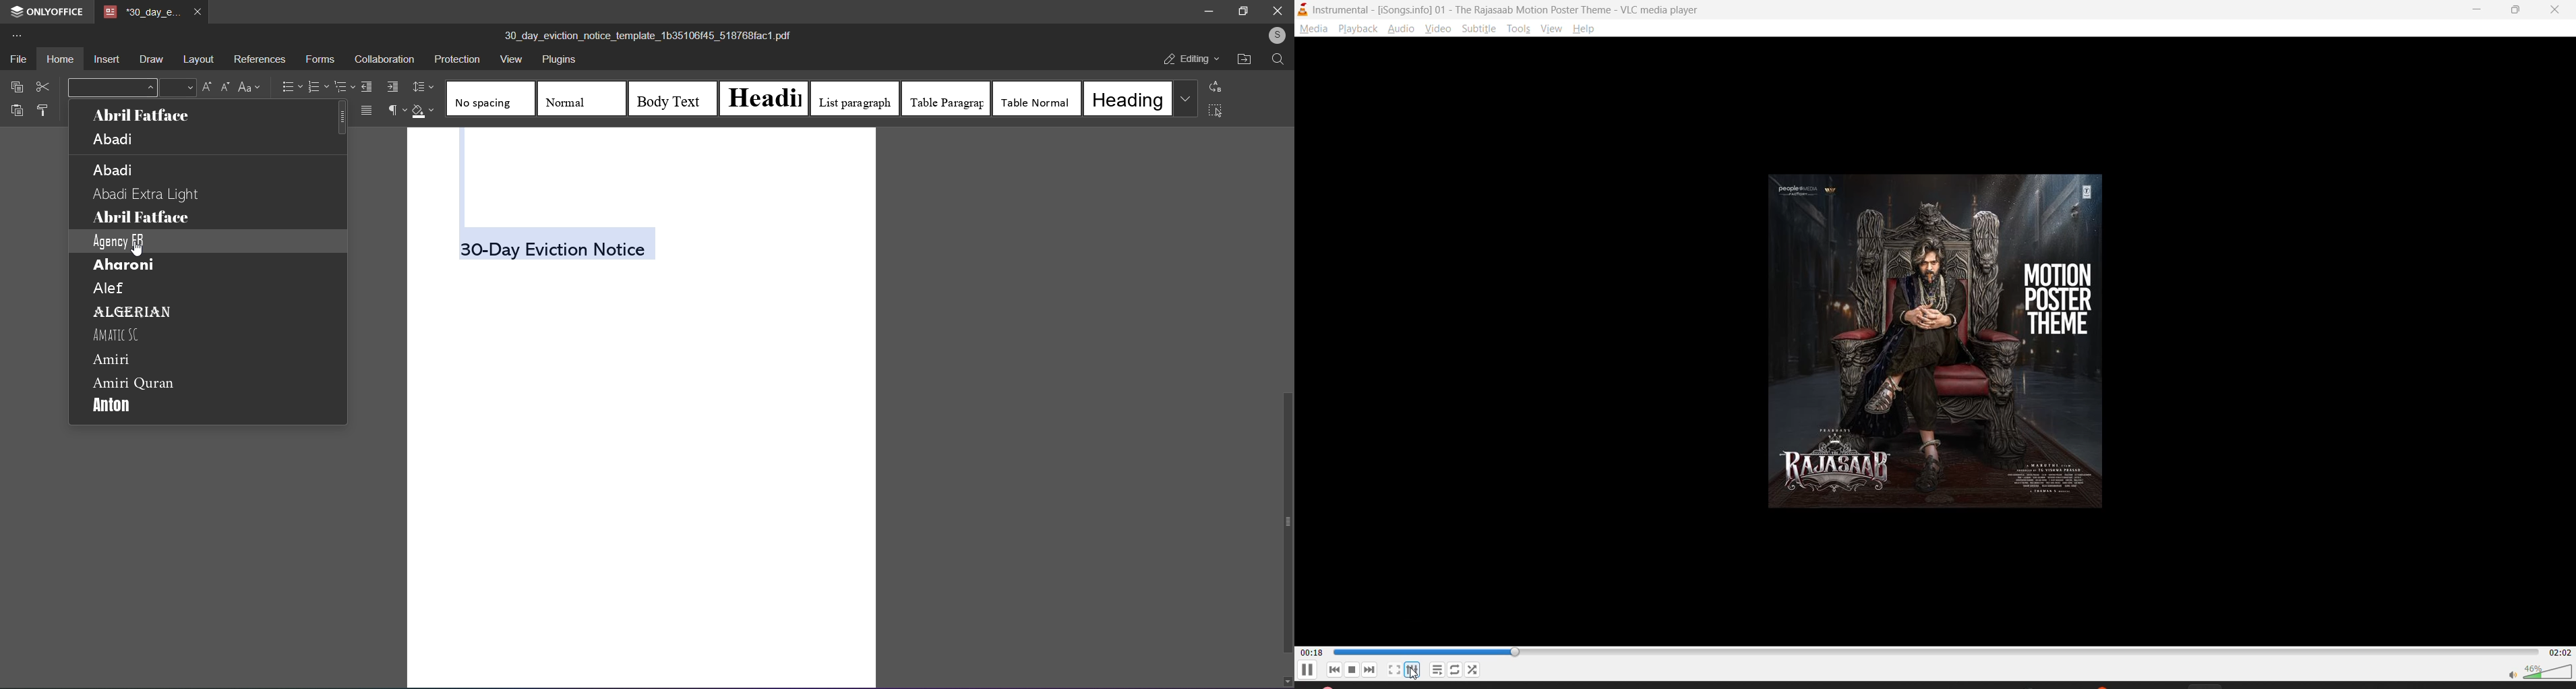 Image resolution: width=2576 pixels, height=700 pixels. I want to click on non printing characters, so click(393, 110).